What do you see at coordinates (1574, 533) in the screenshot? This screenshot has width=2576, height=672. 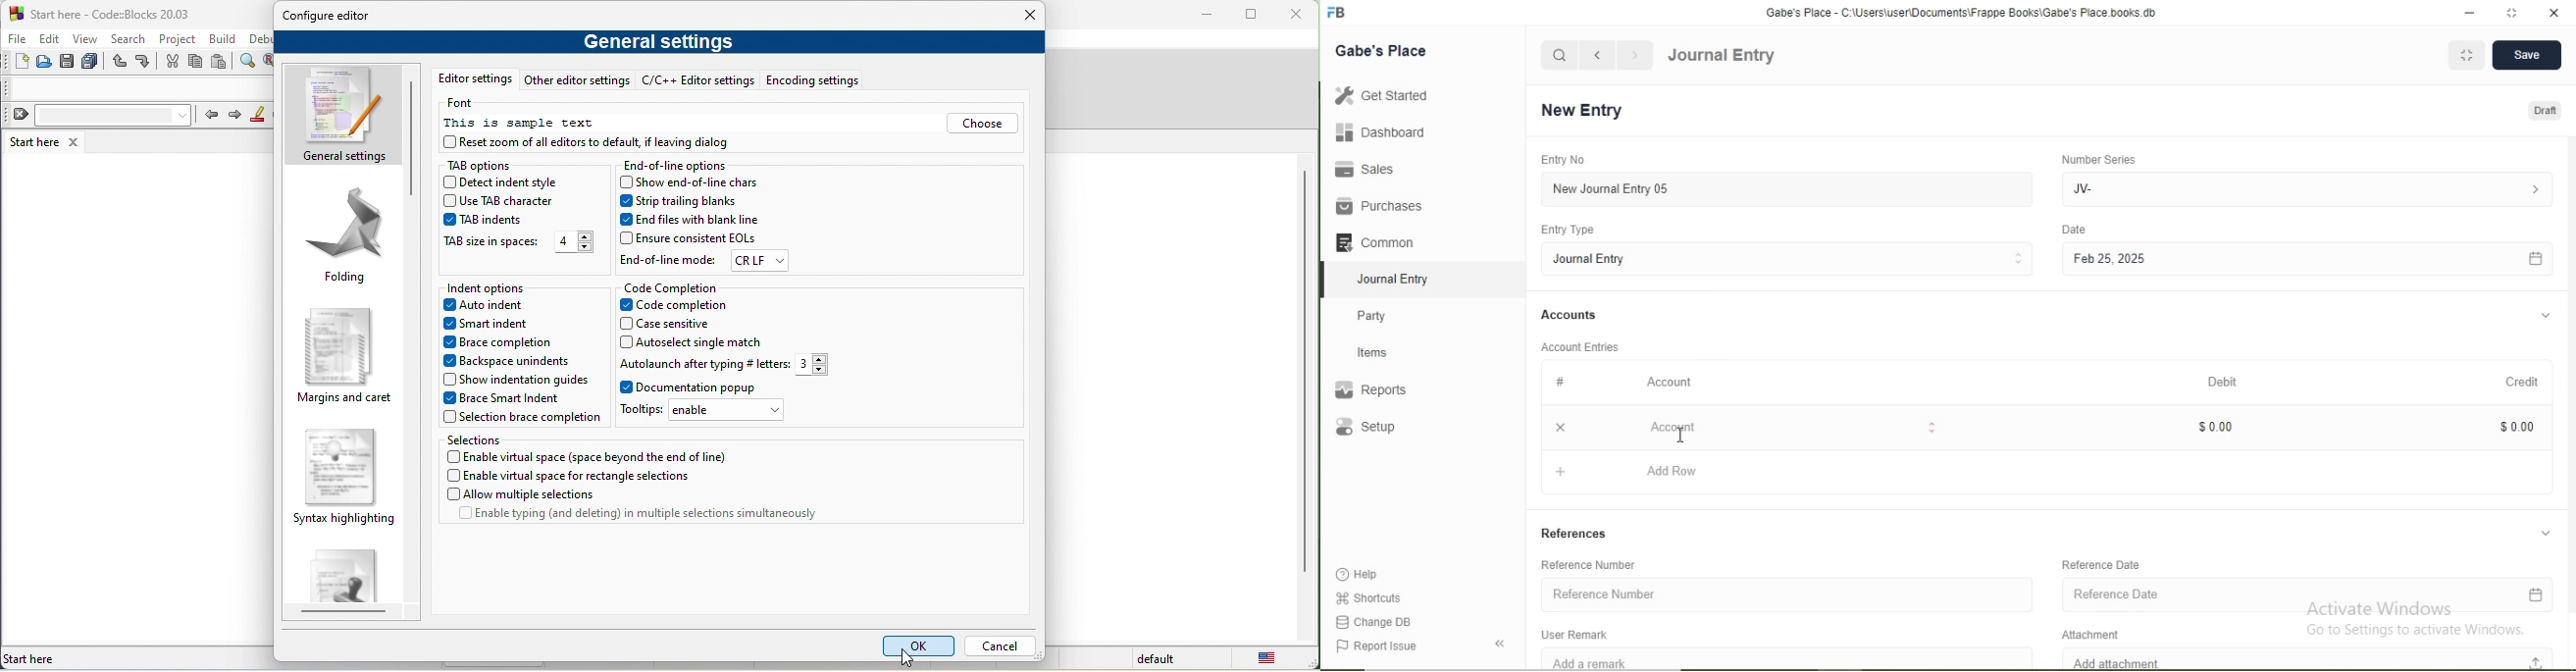 I see `References.` at bounding box center [1574, 533].